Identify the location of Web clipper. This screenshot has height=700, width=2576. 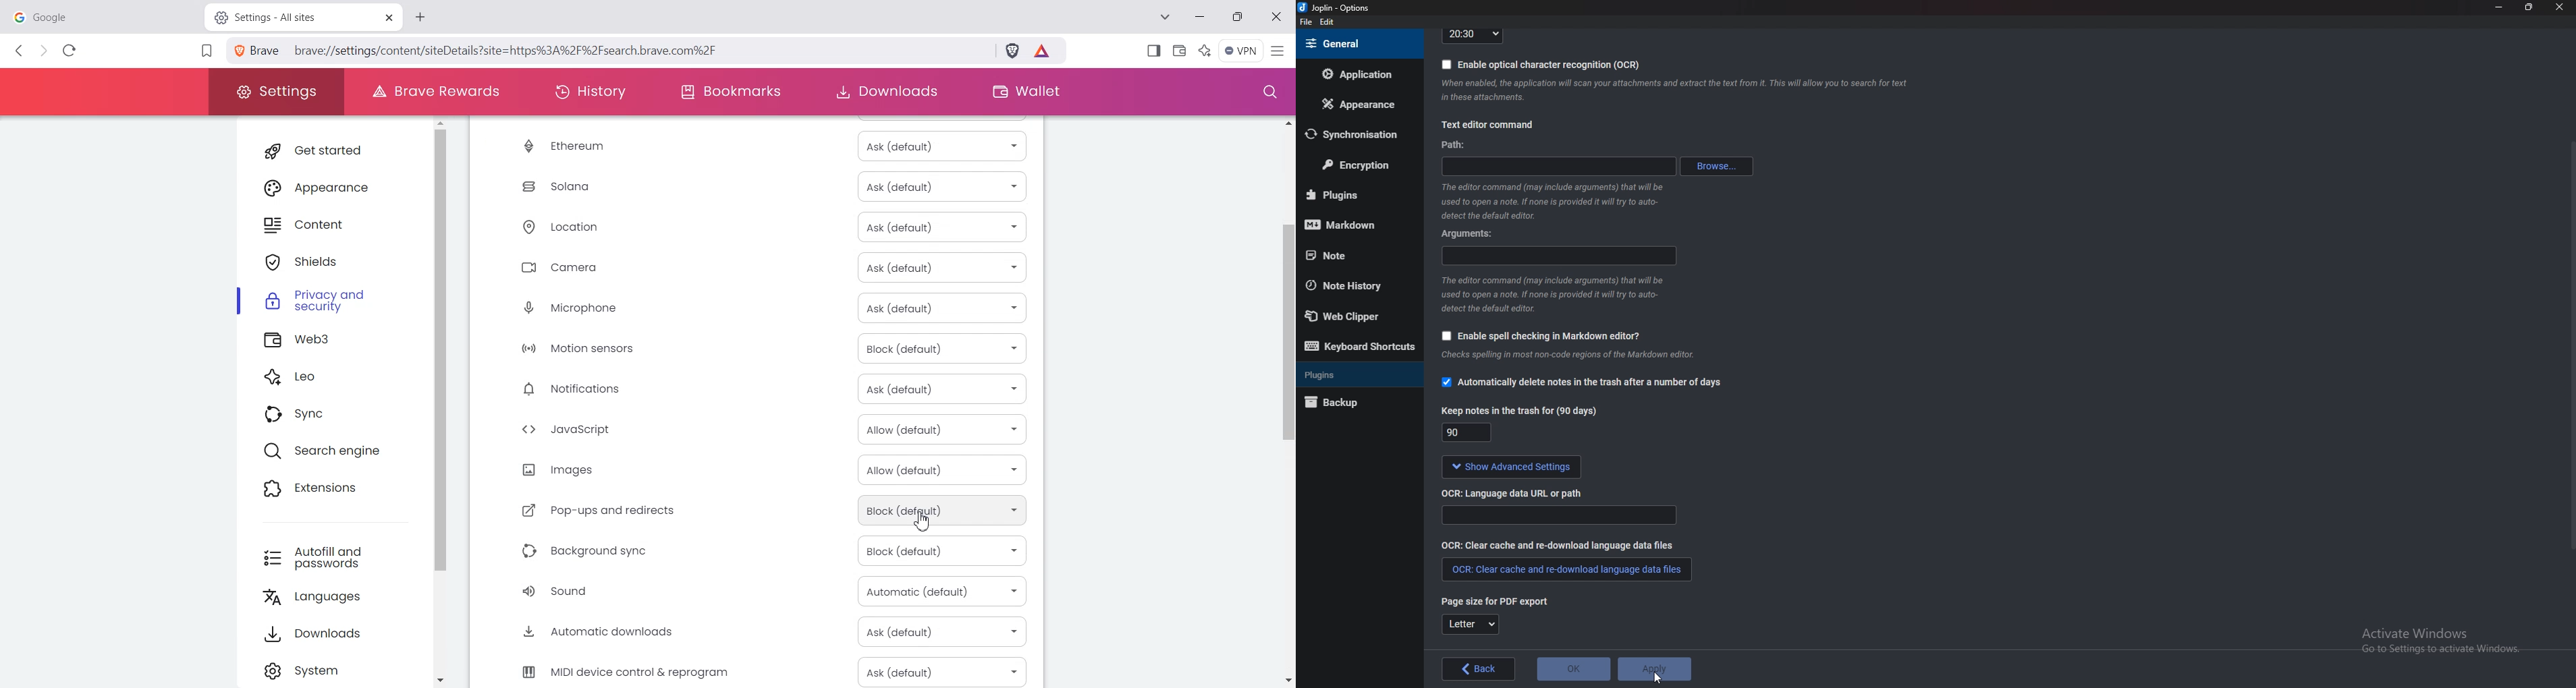
(1355, 317).